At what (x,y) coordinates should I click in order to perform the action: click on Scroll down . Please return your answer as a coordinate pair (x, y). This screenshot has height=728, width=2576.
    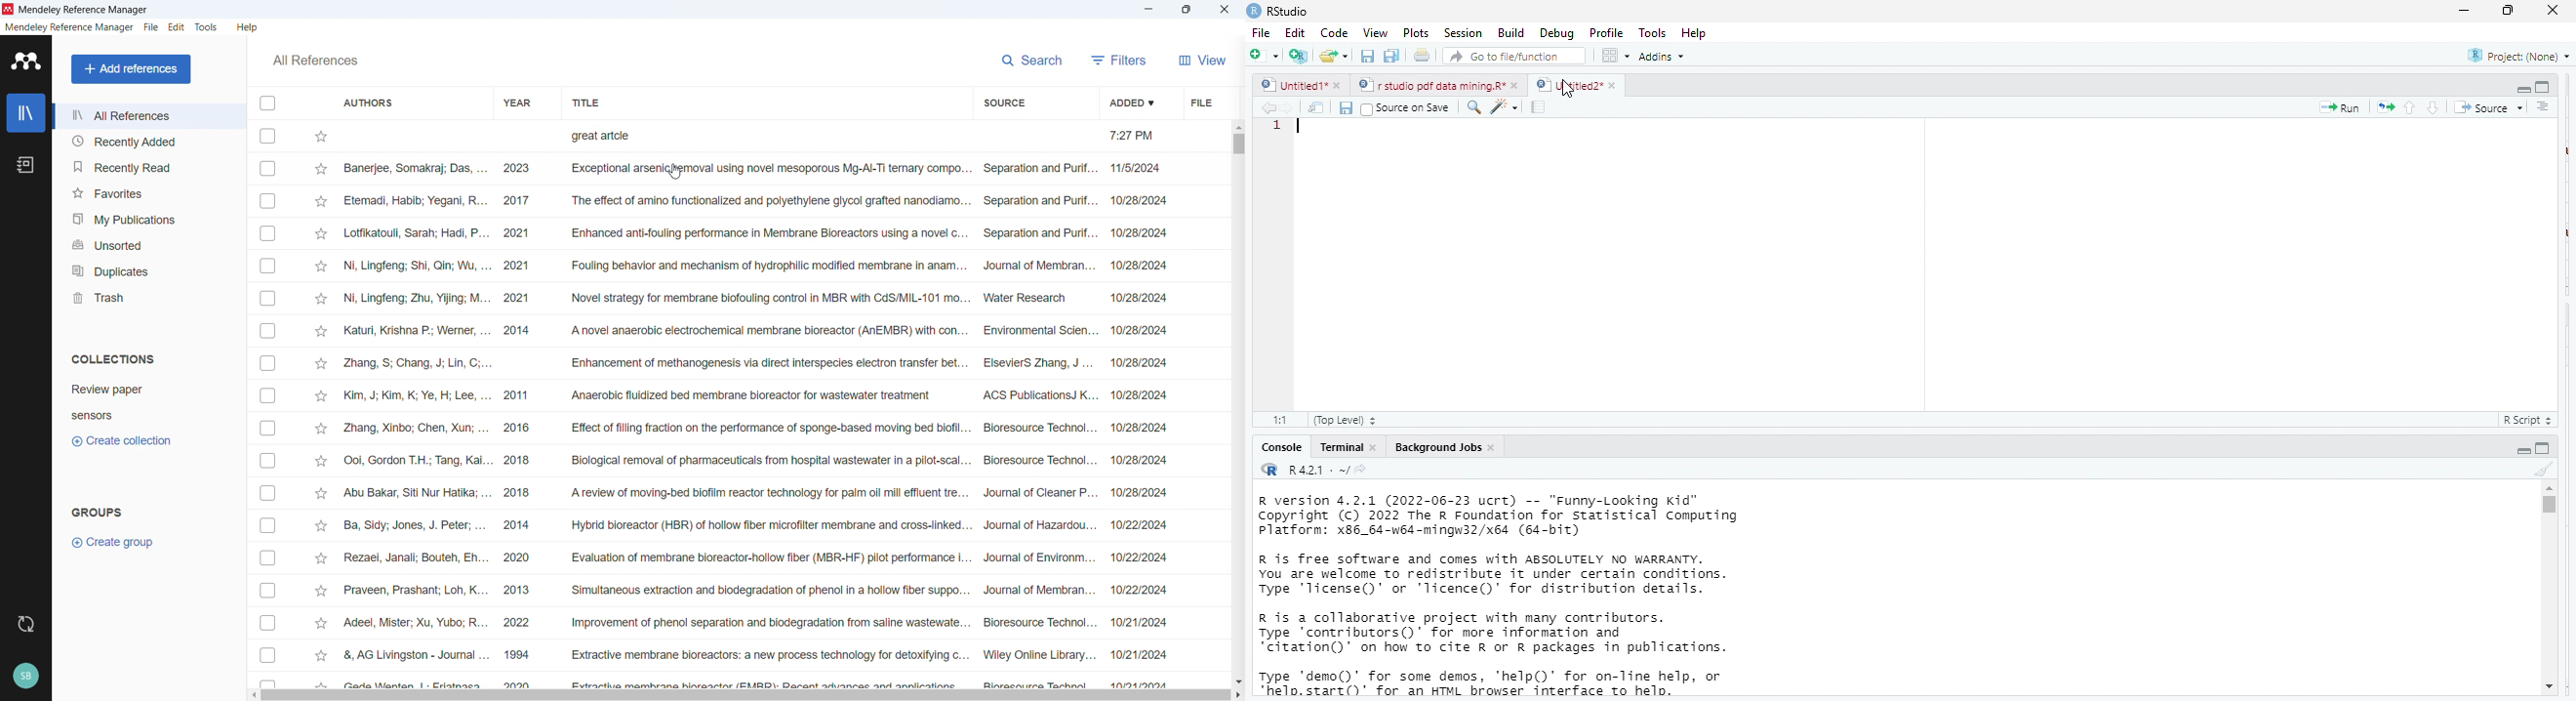
    Looking at the image, I should click on (1238, 682).